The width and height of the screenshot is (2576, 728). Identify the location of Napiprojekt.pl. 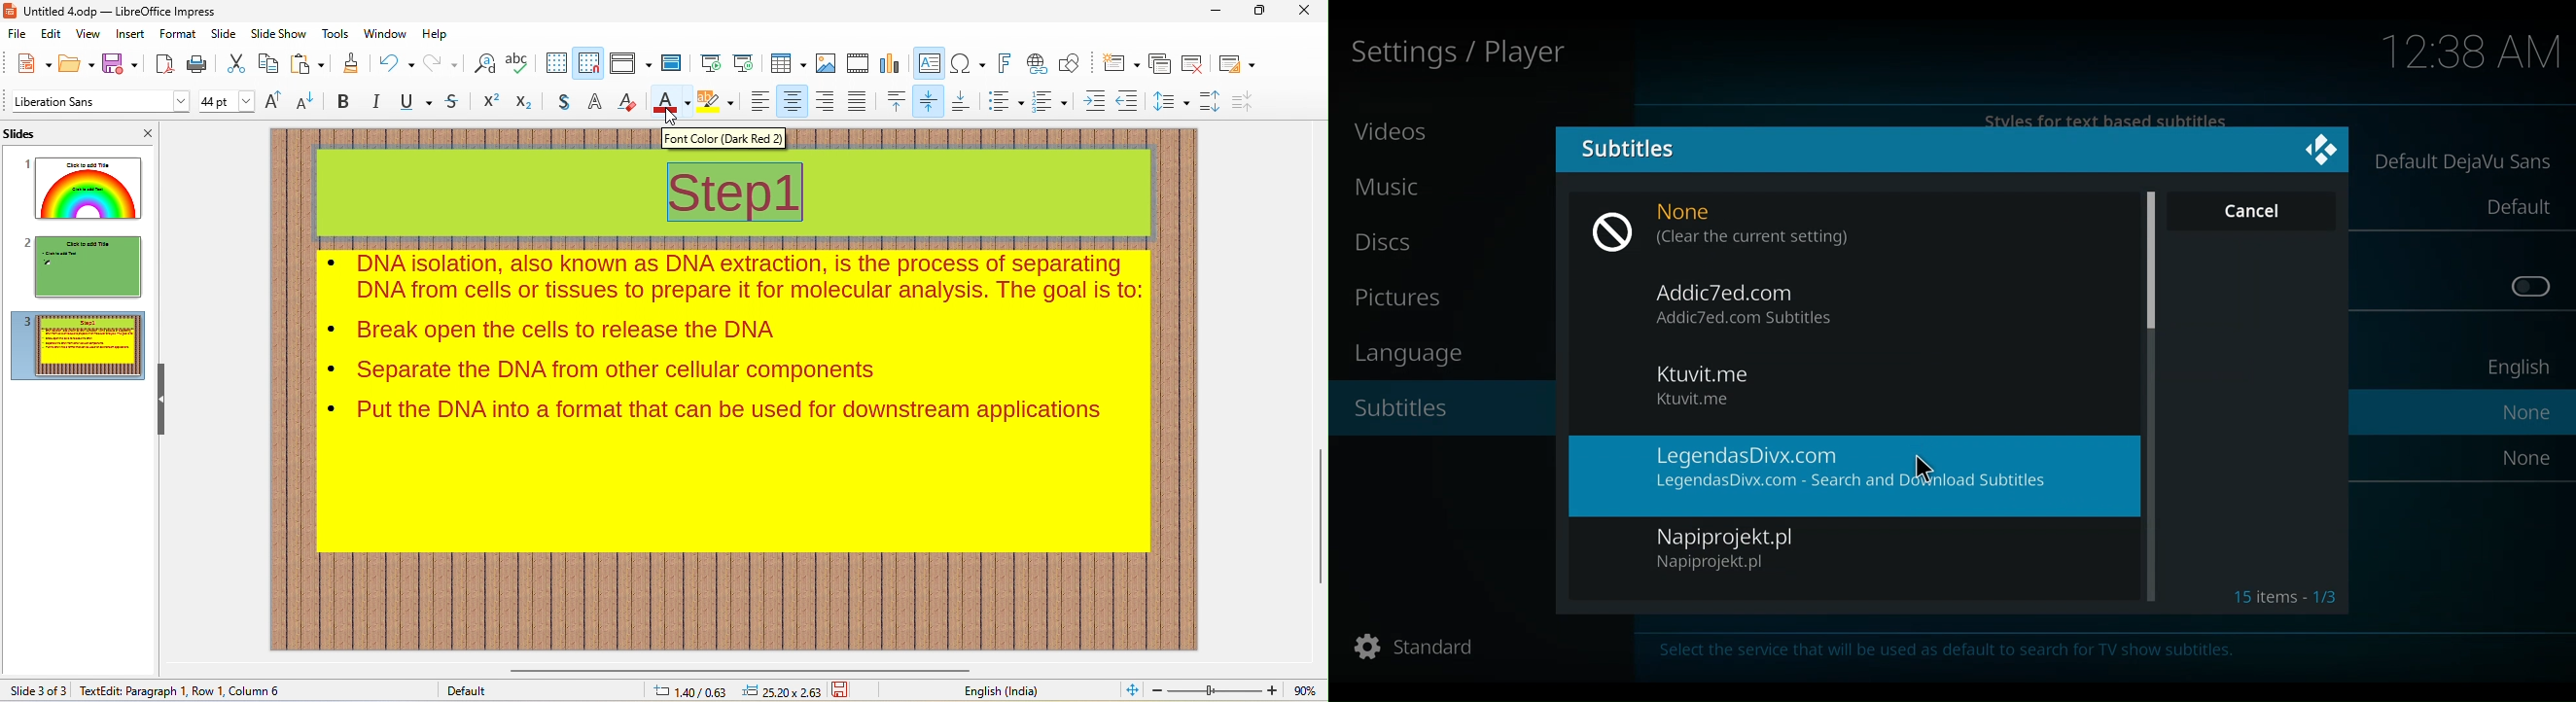
(1719, 565).